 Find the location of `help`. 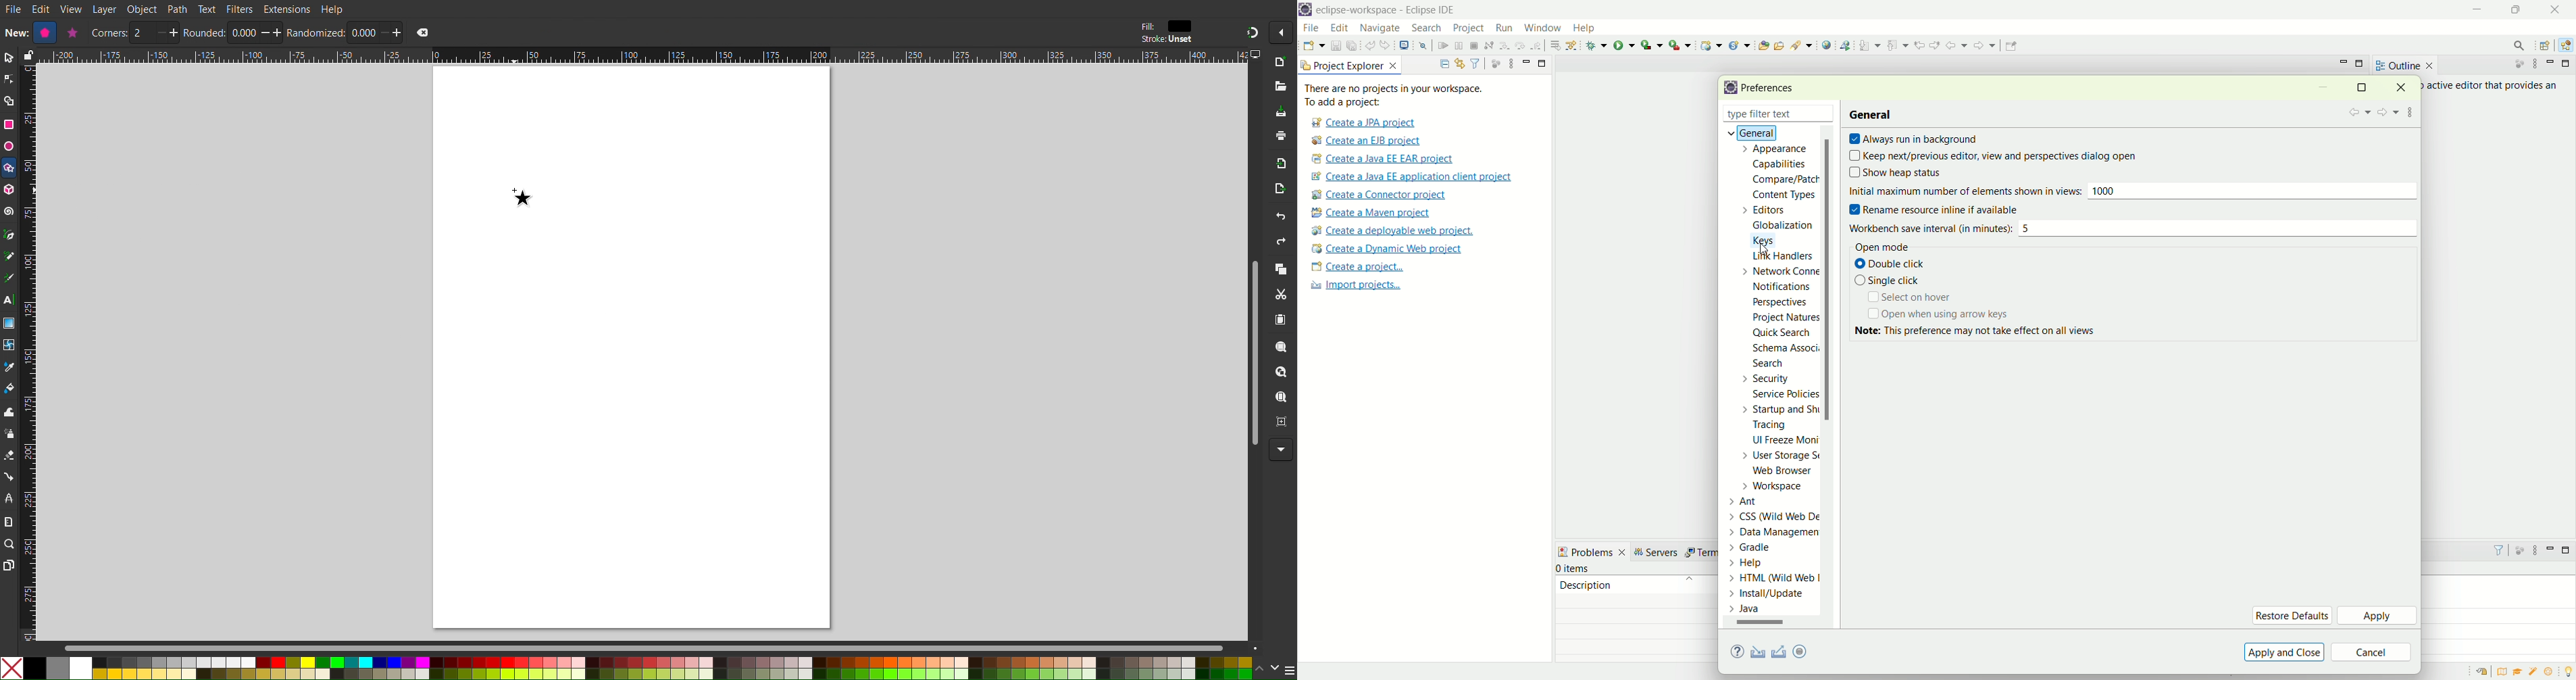

help is located at coordinates (1740, 653).